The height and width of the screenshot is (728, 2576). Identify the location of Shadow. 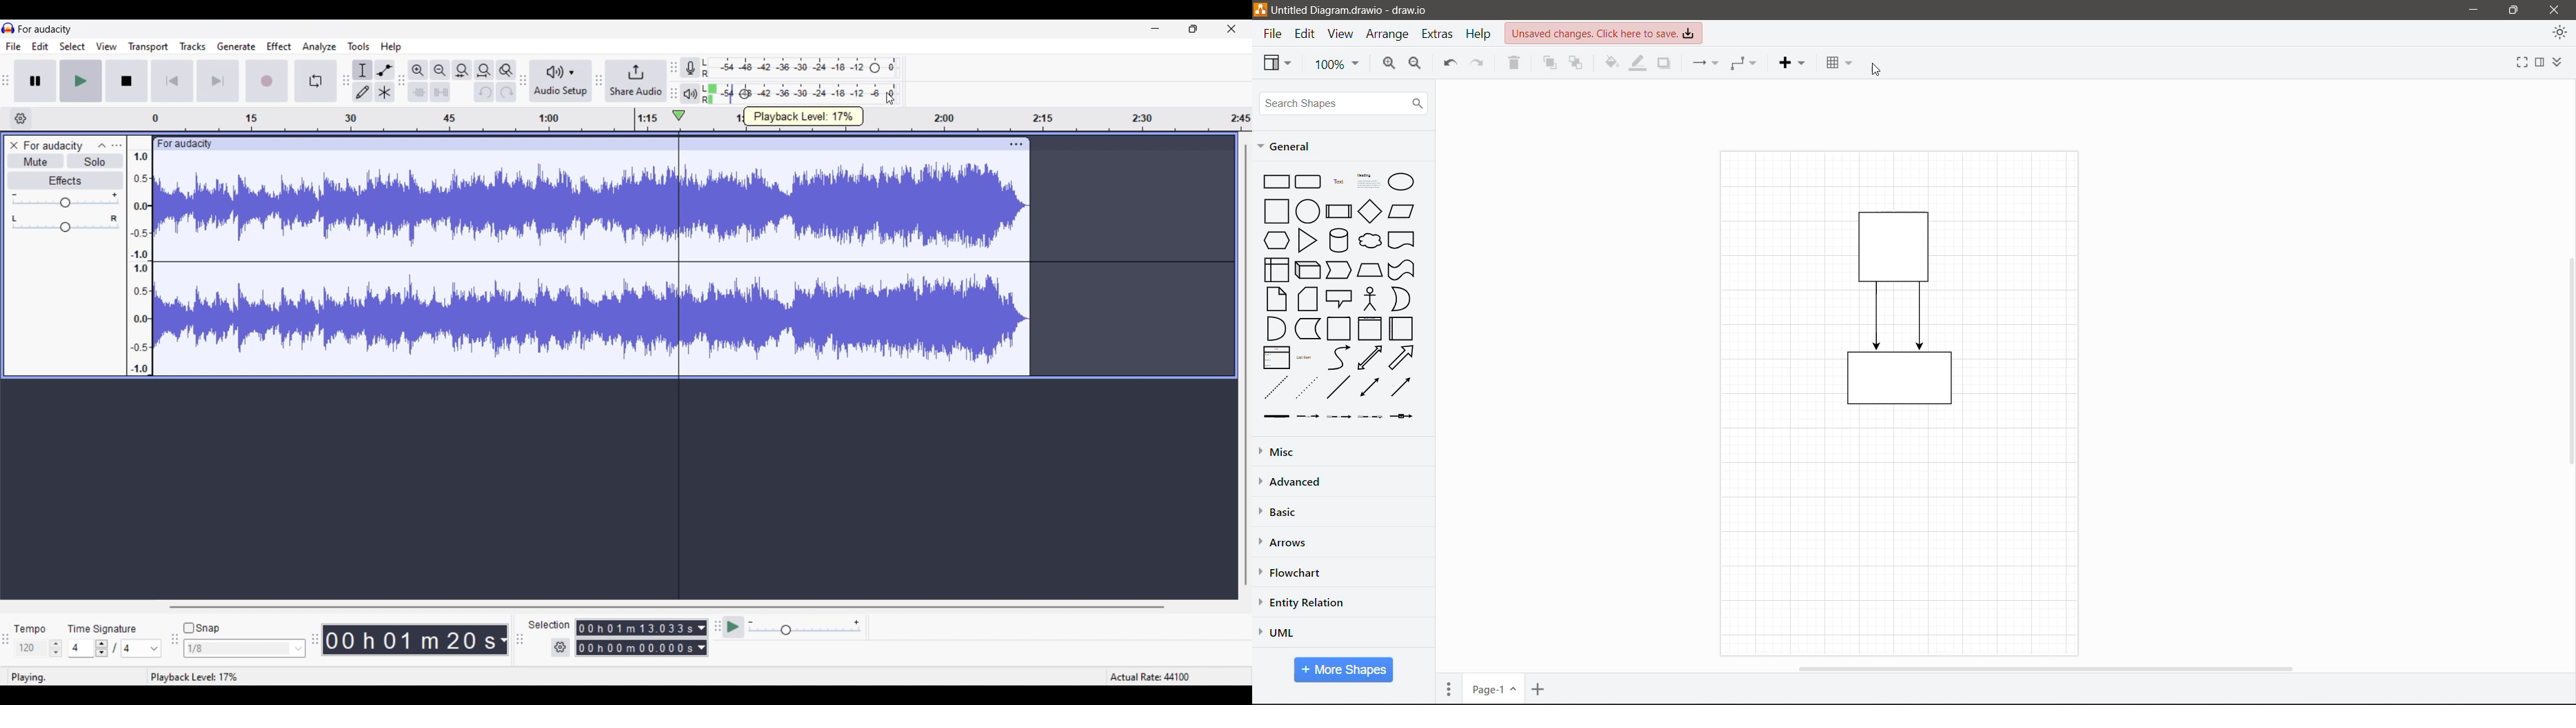
(1664, 63).